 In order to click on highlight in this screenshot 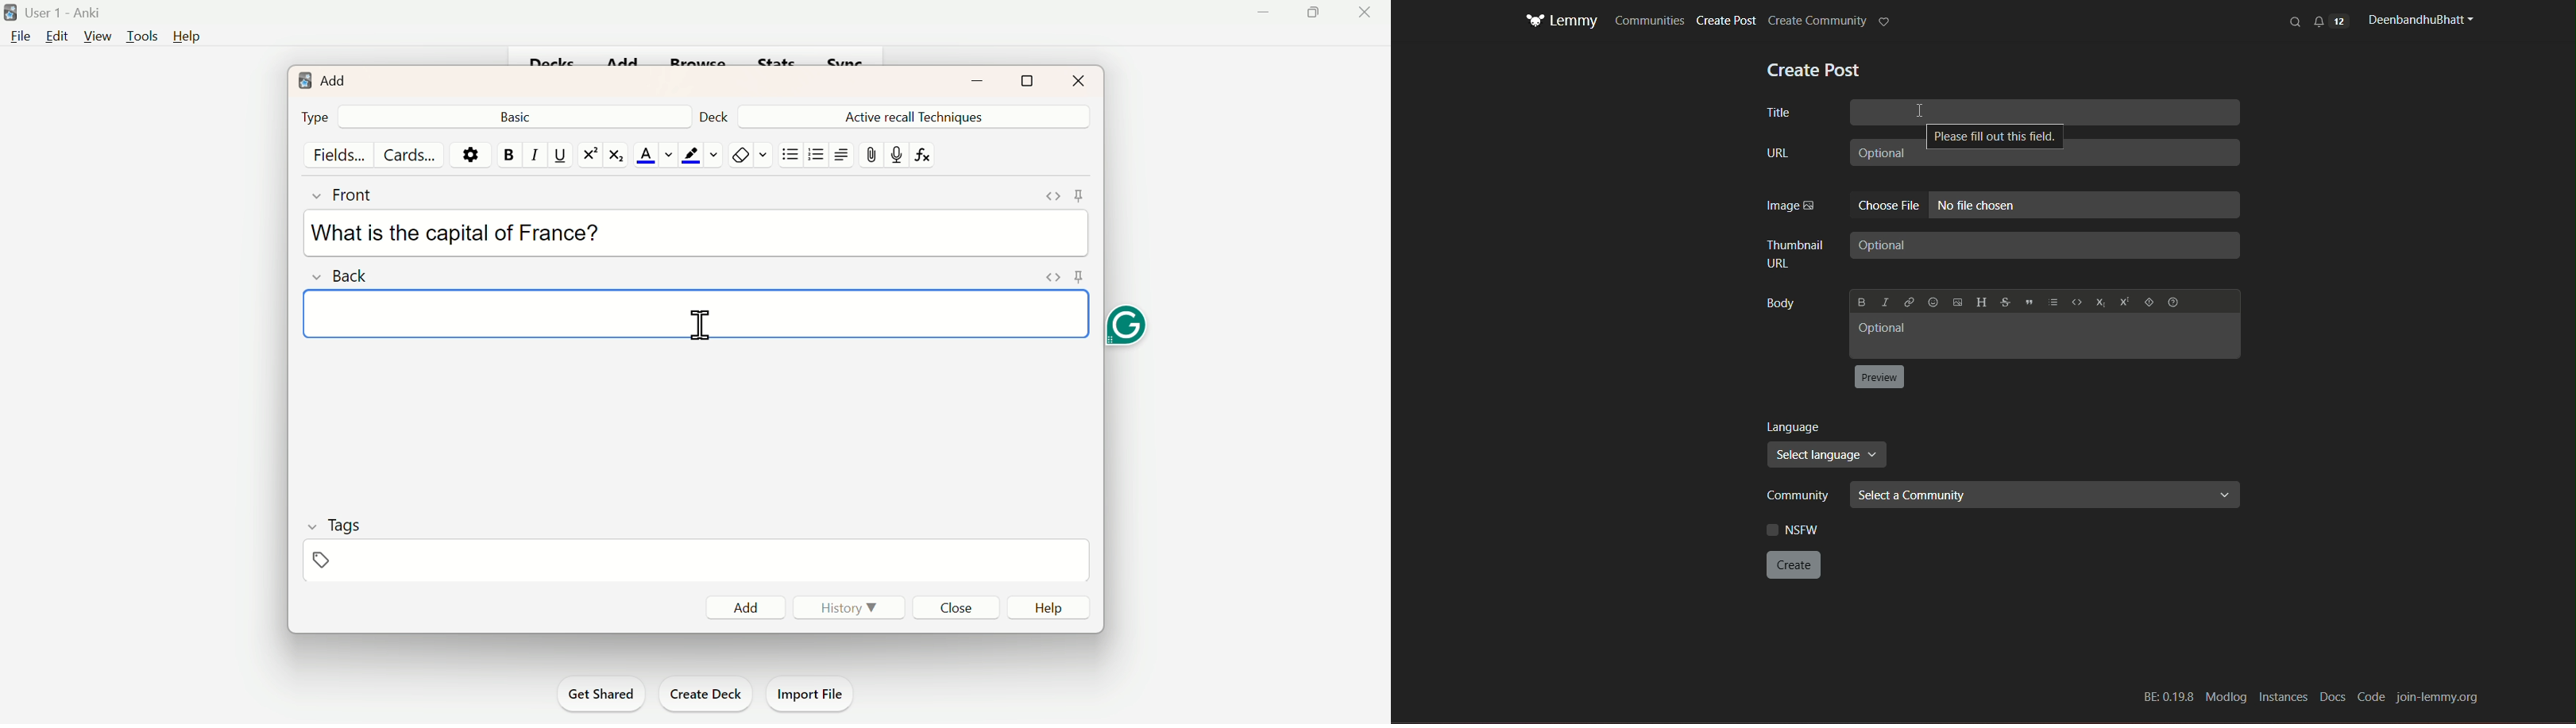, I will do `click(1886, 23)`.